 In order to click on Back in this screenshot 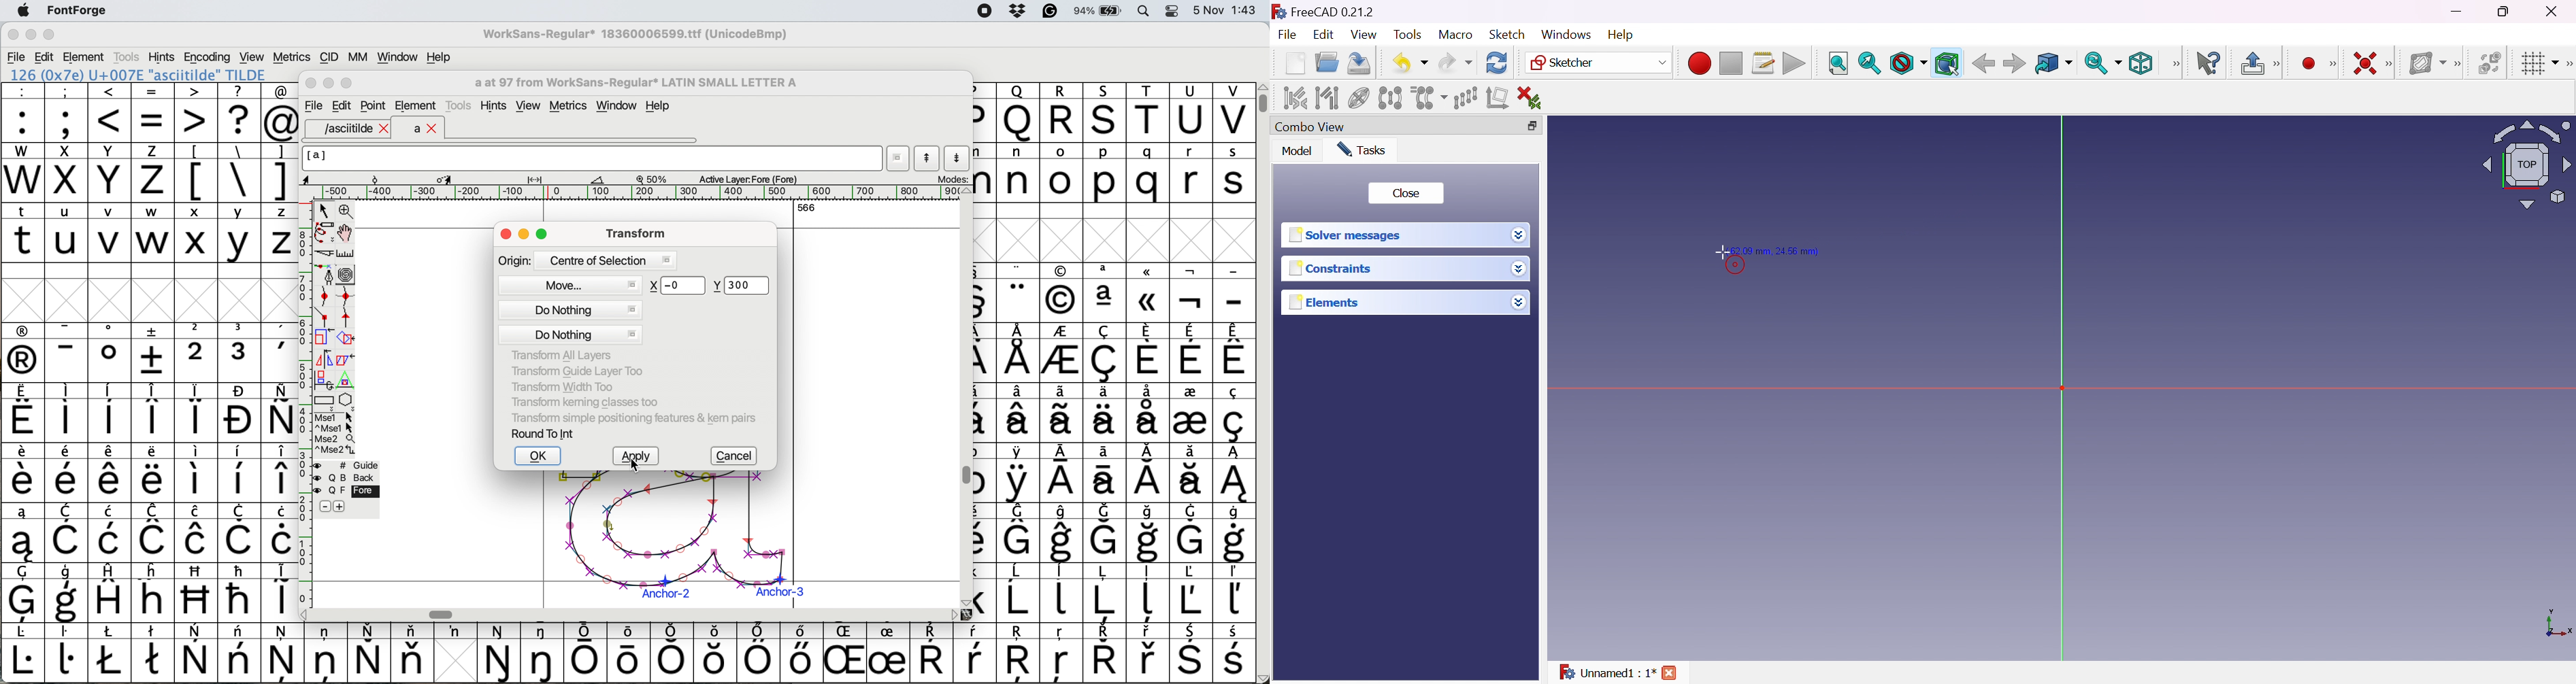, I will do `click(1983, 63)`.